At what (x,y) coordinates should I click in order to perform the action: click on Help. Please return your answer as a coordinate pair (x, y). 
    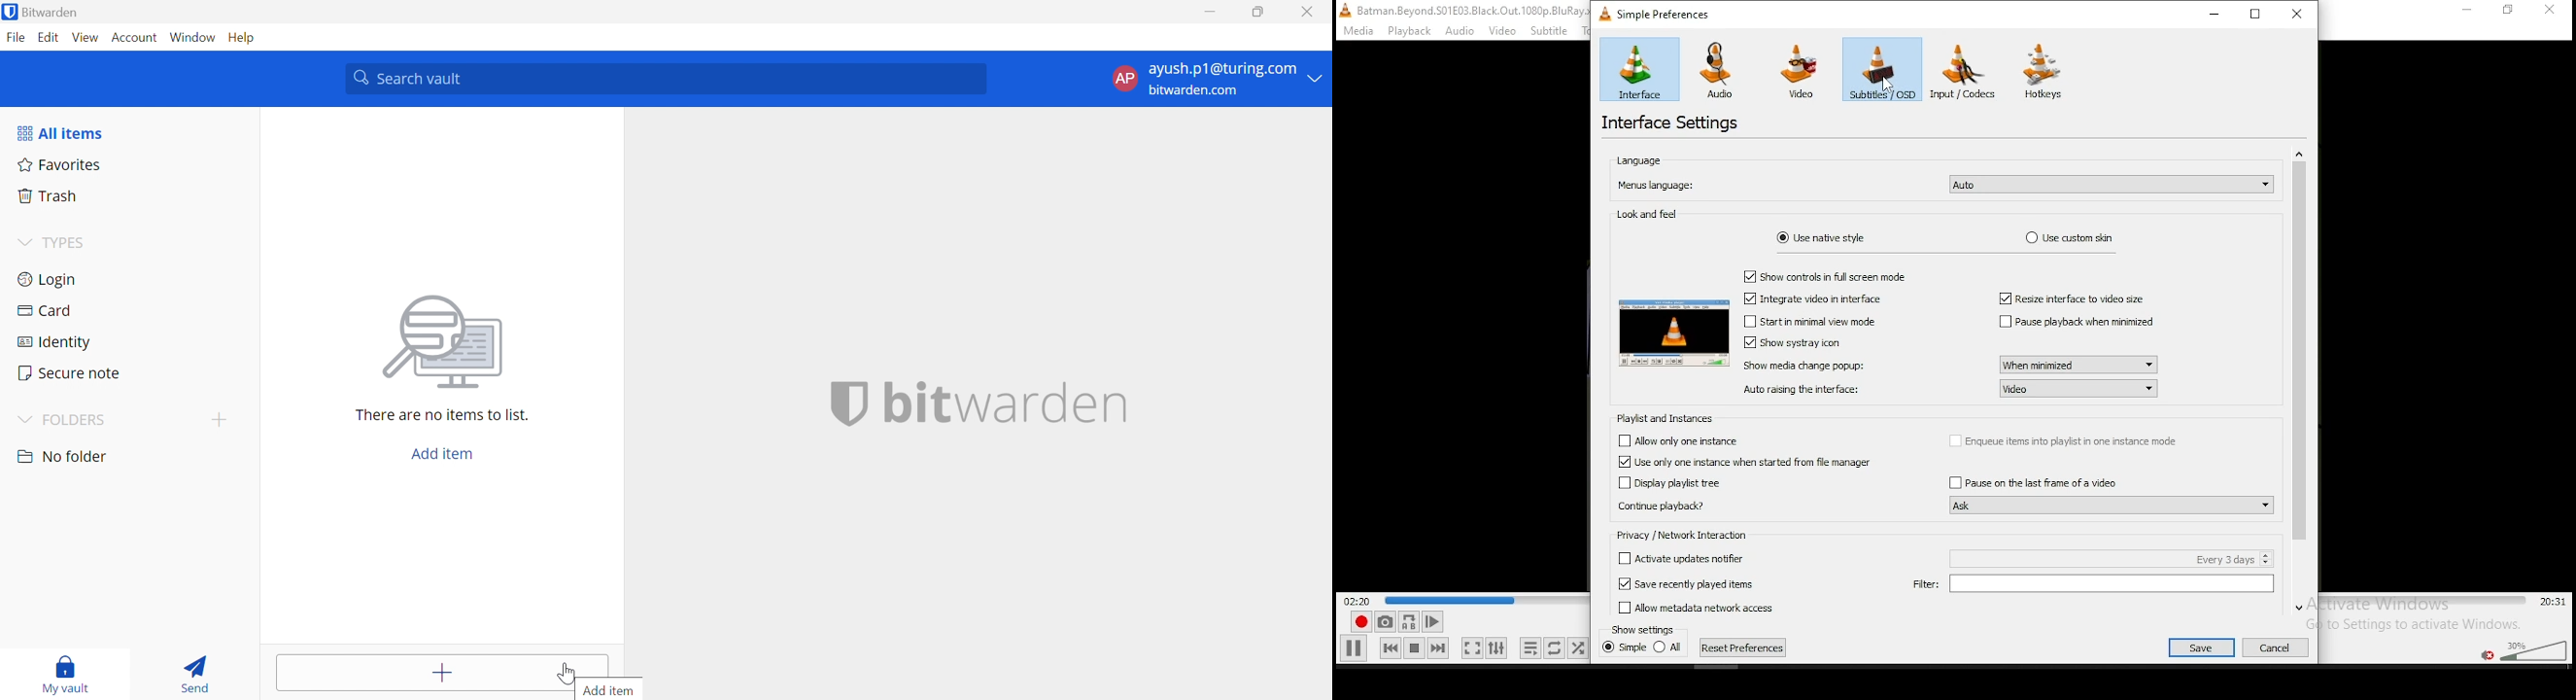
    Looking at the image, I should click on (239, 37).